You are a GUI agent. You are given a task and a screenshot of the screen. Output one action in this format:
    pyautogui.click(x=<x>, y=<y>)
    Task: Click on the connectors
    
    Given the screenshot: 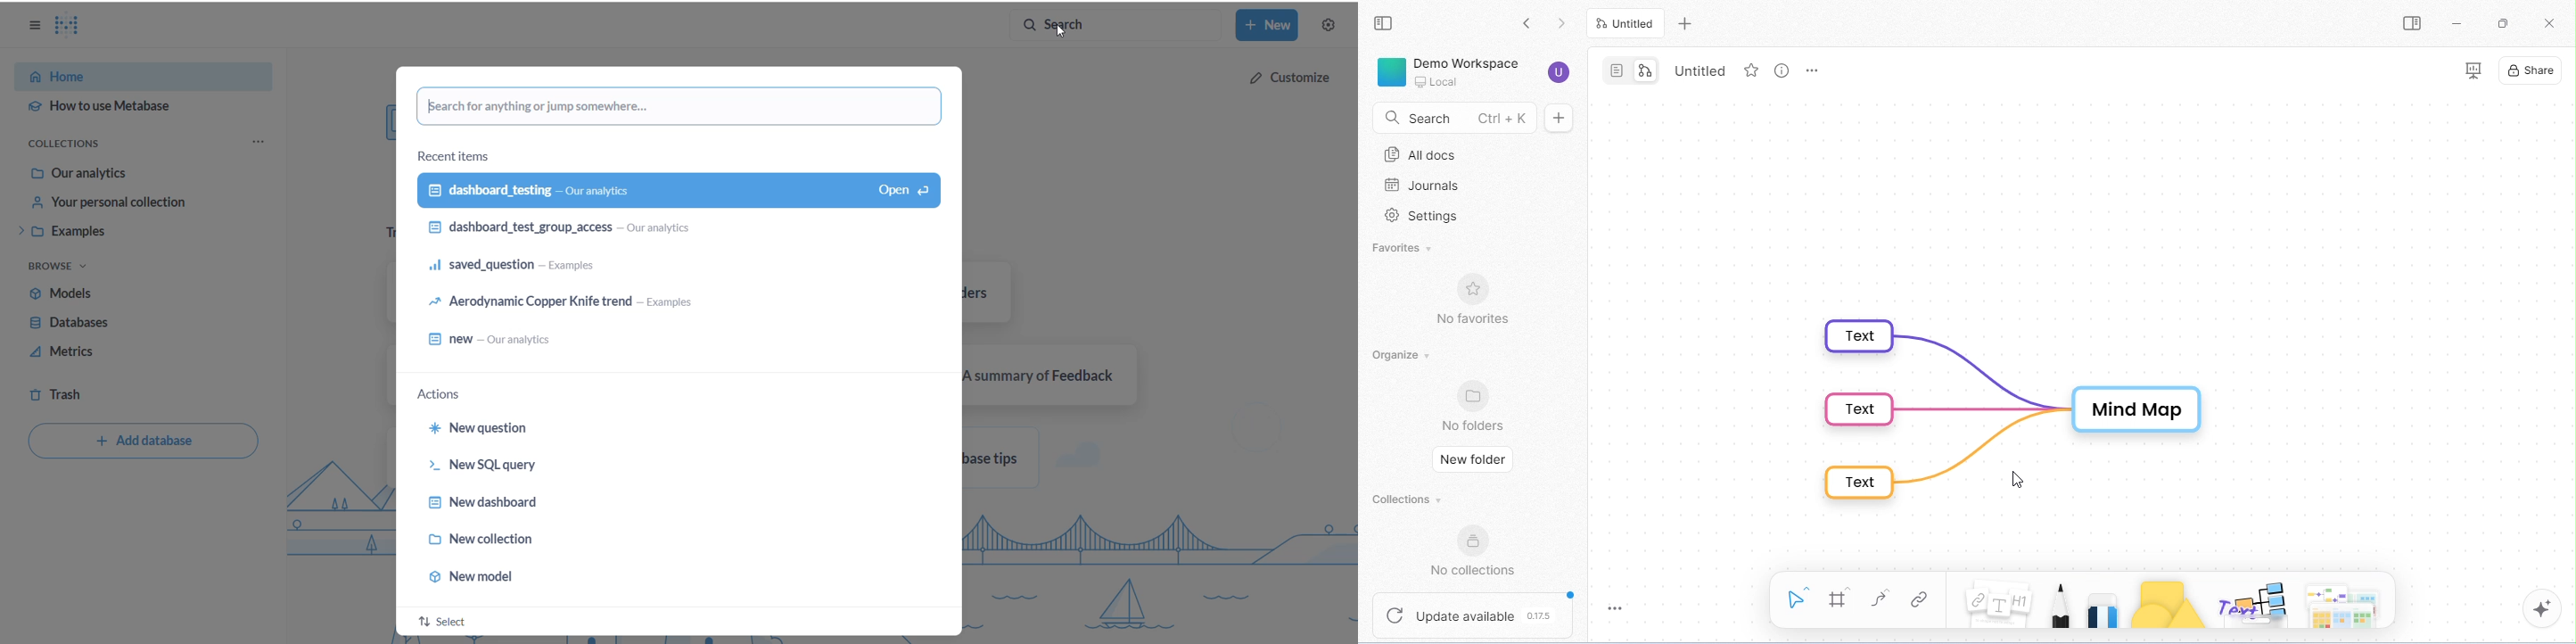 What is the action you would take?
    pyautogui.click(x=1881, y=599)
    